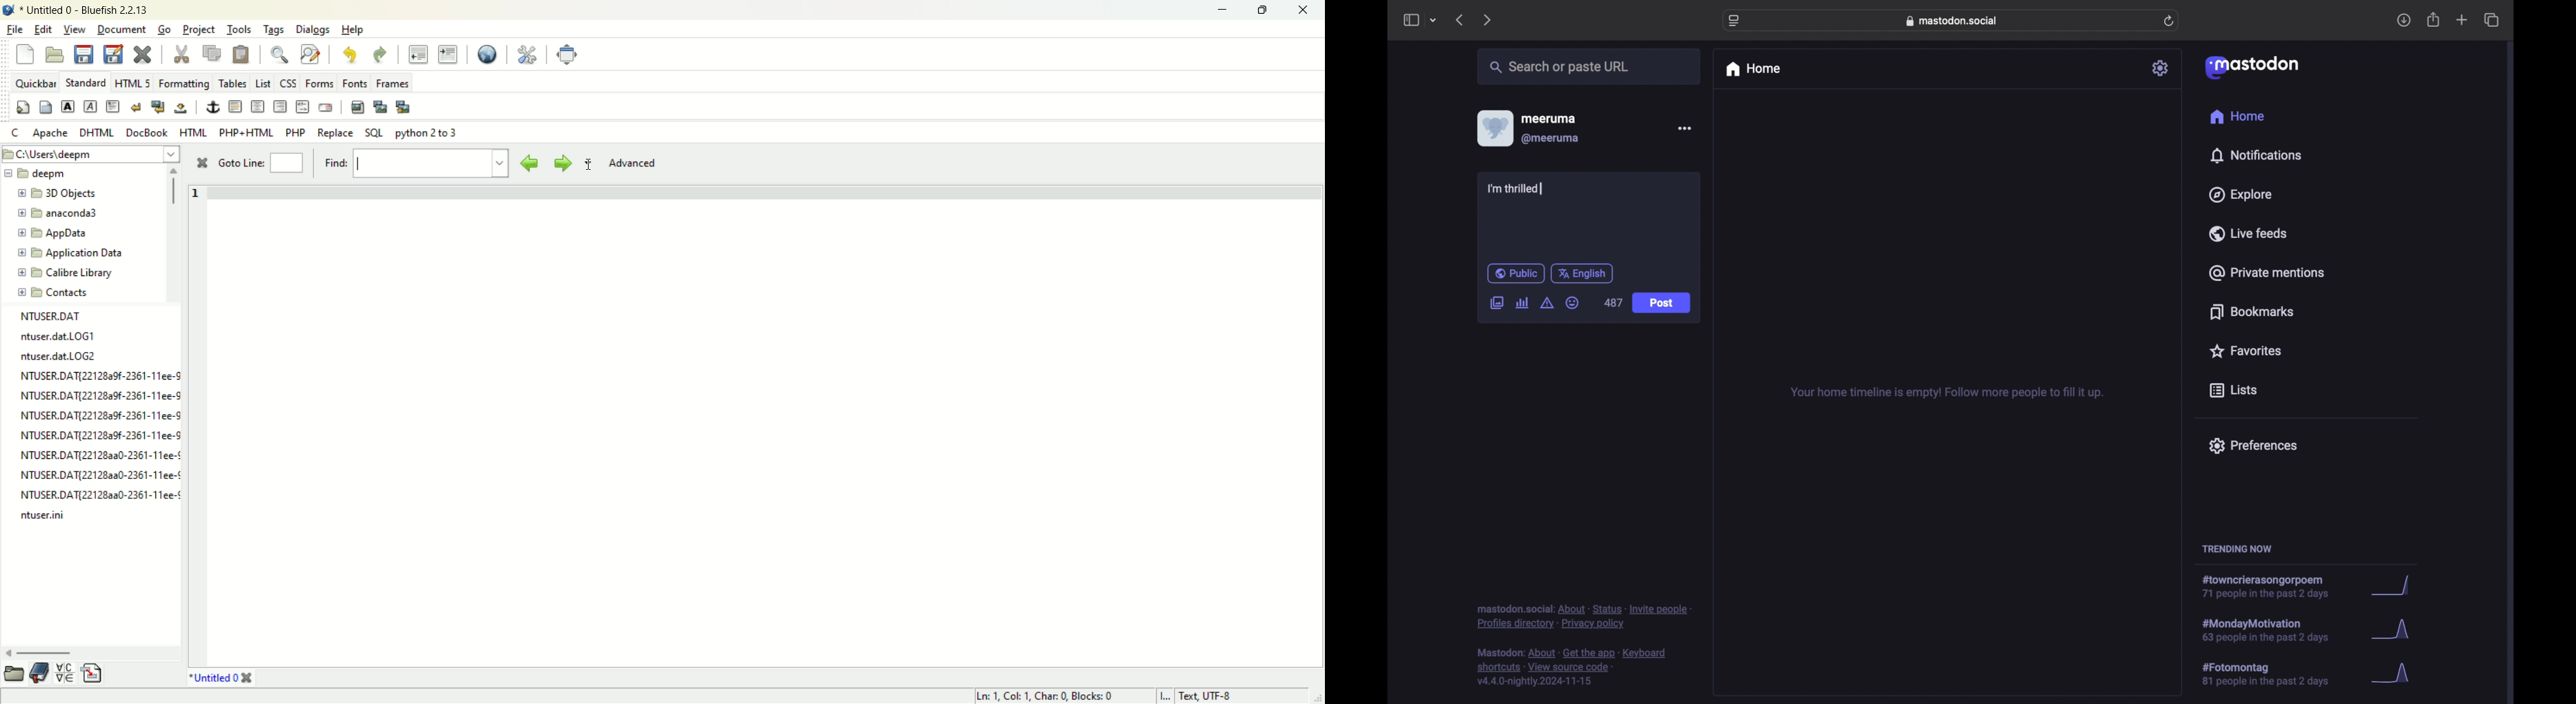 Image resolution: width=2576 pixels, height=728 pixels. I want to click on calibre library, so click(68, 273).